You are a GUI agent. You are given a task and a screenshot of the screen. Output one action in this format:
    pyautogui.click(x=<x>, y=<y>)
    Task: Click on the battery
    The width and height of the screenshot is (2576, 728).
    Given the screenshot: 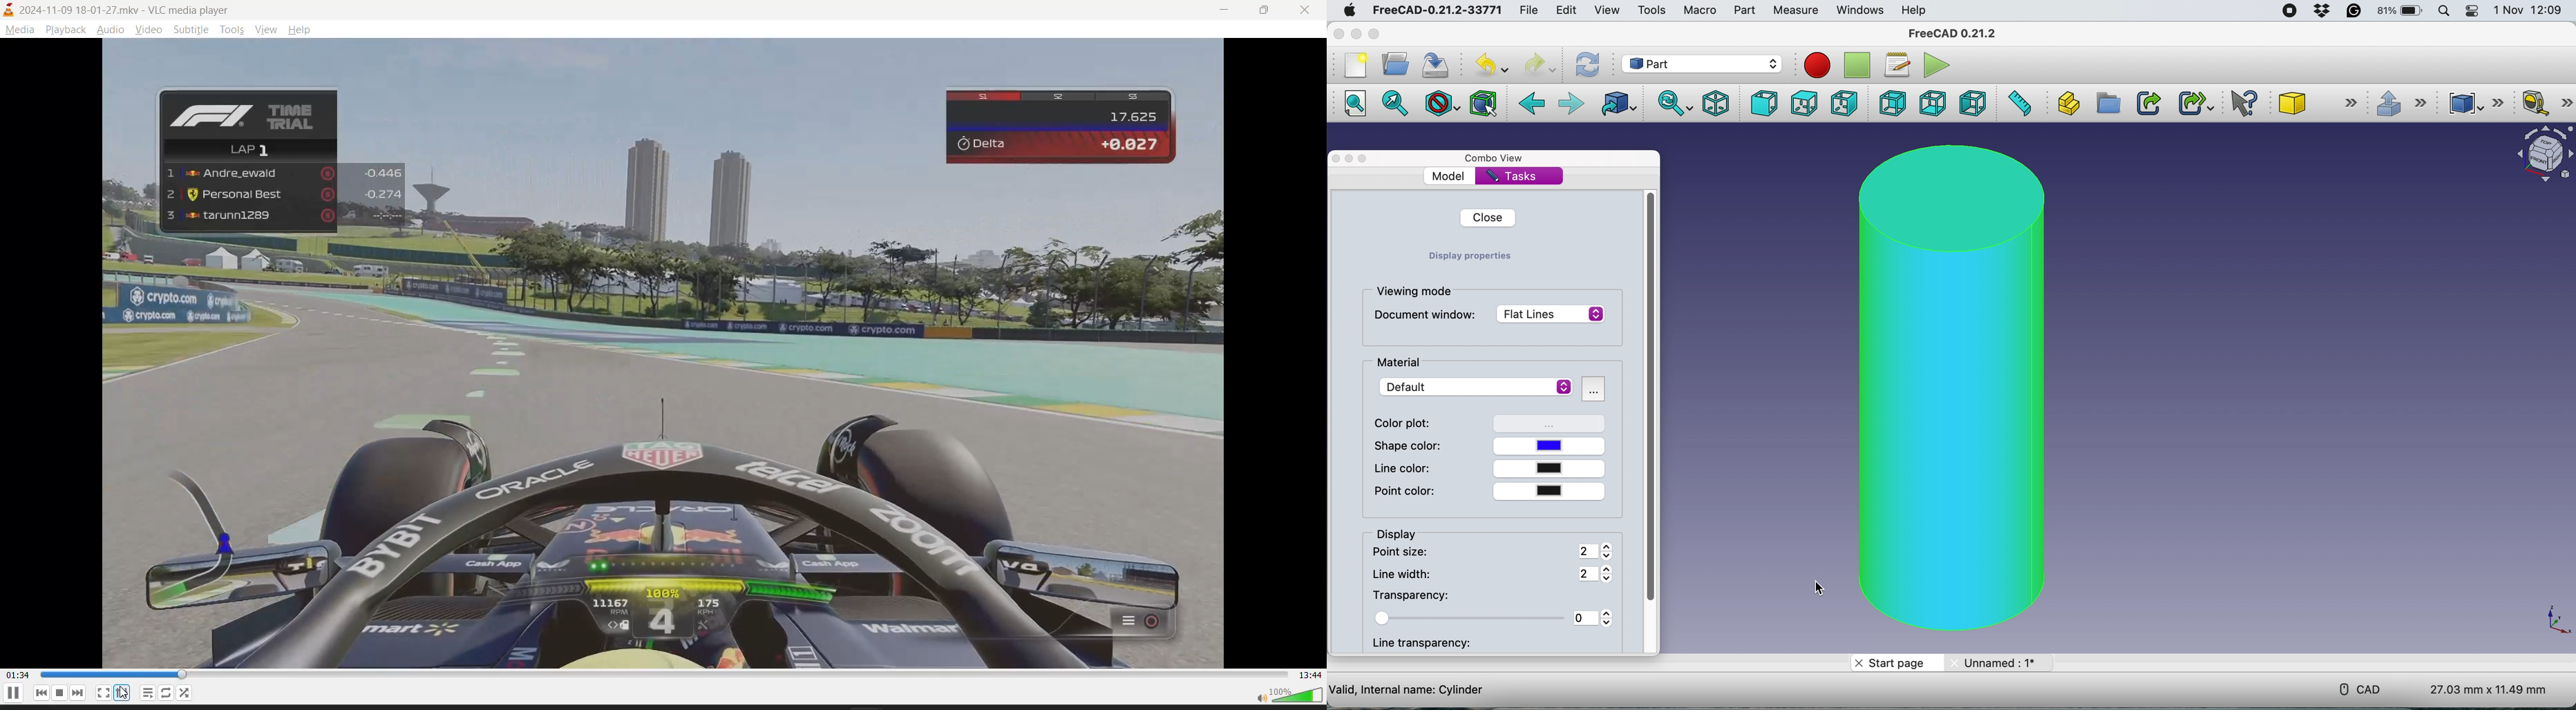 What is the action you would take?
    pyautogui.click(x=2400, y=12)
    